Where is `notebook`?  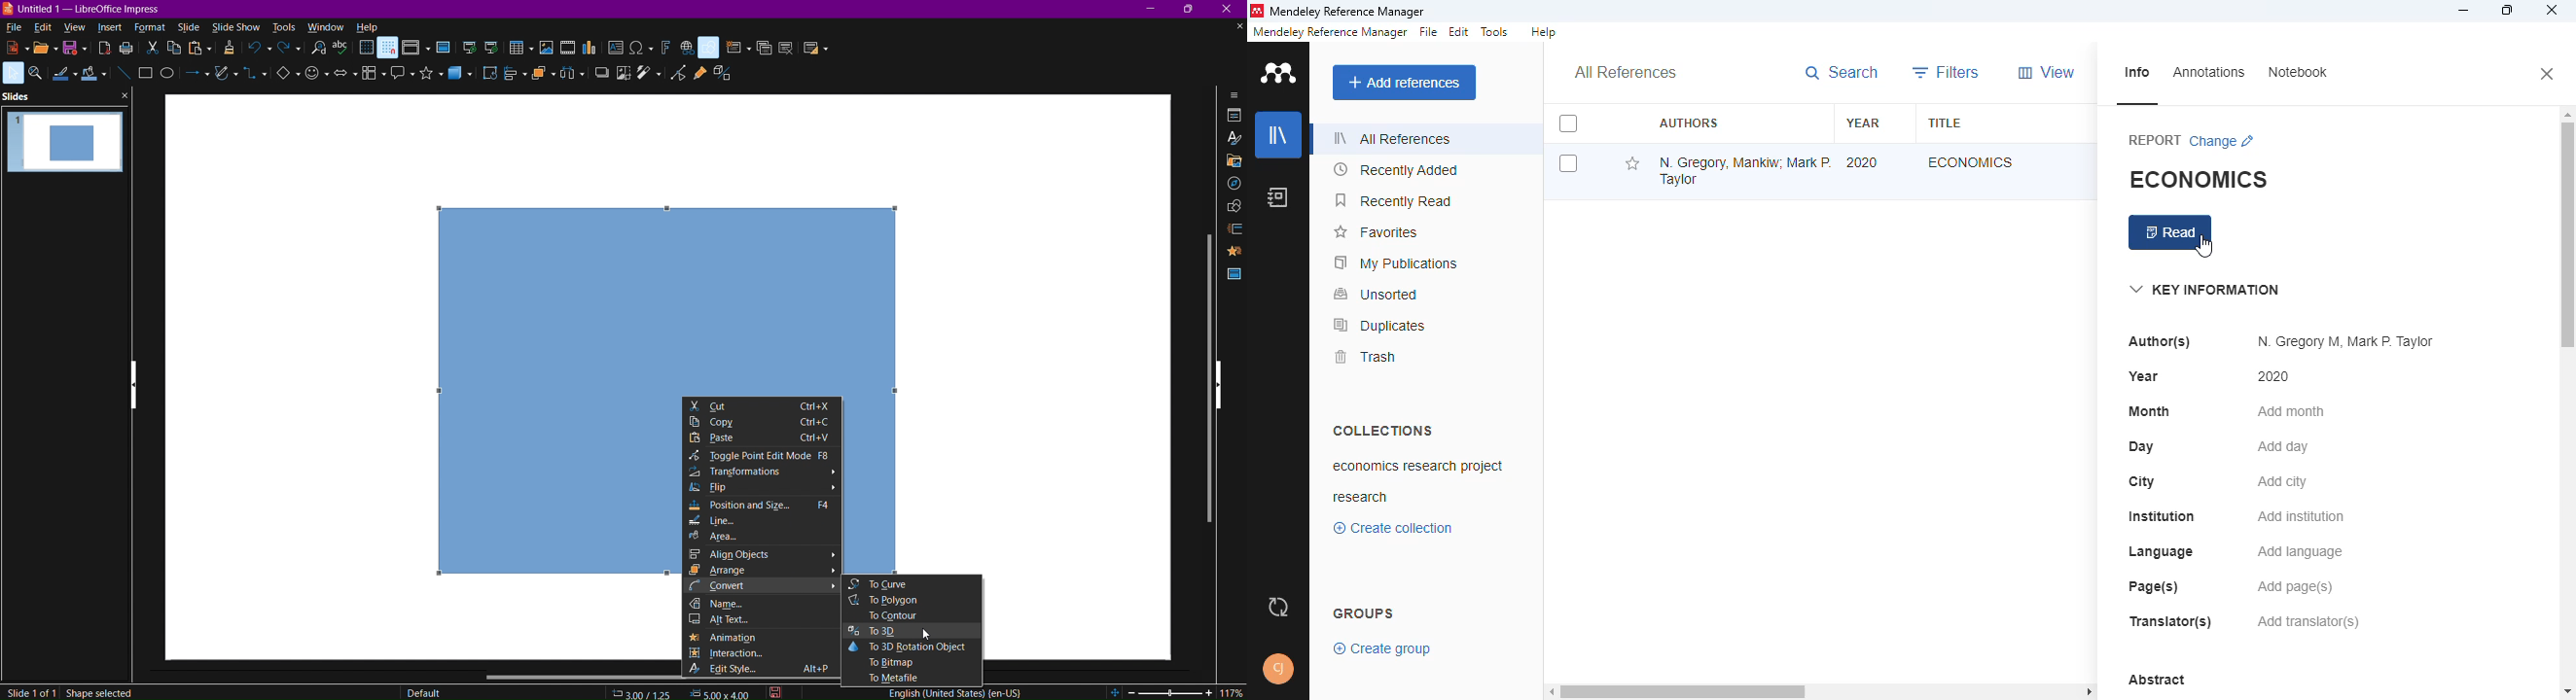
notebook is located at coordinates (2296, 73).